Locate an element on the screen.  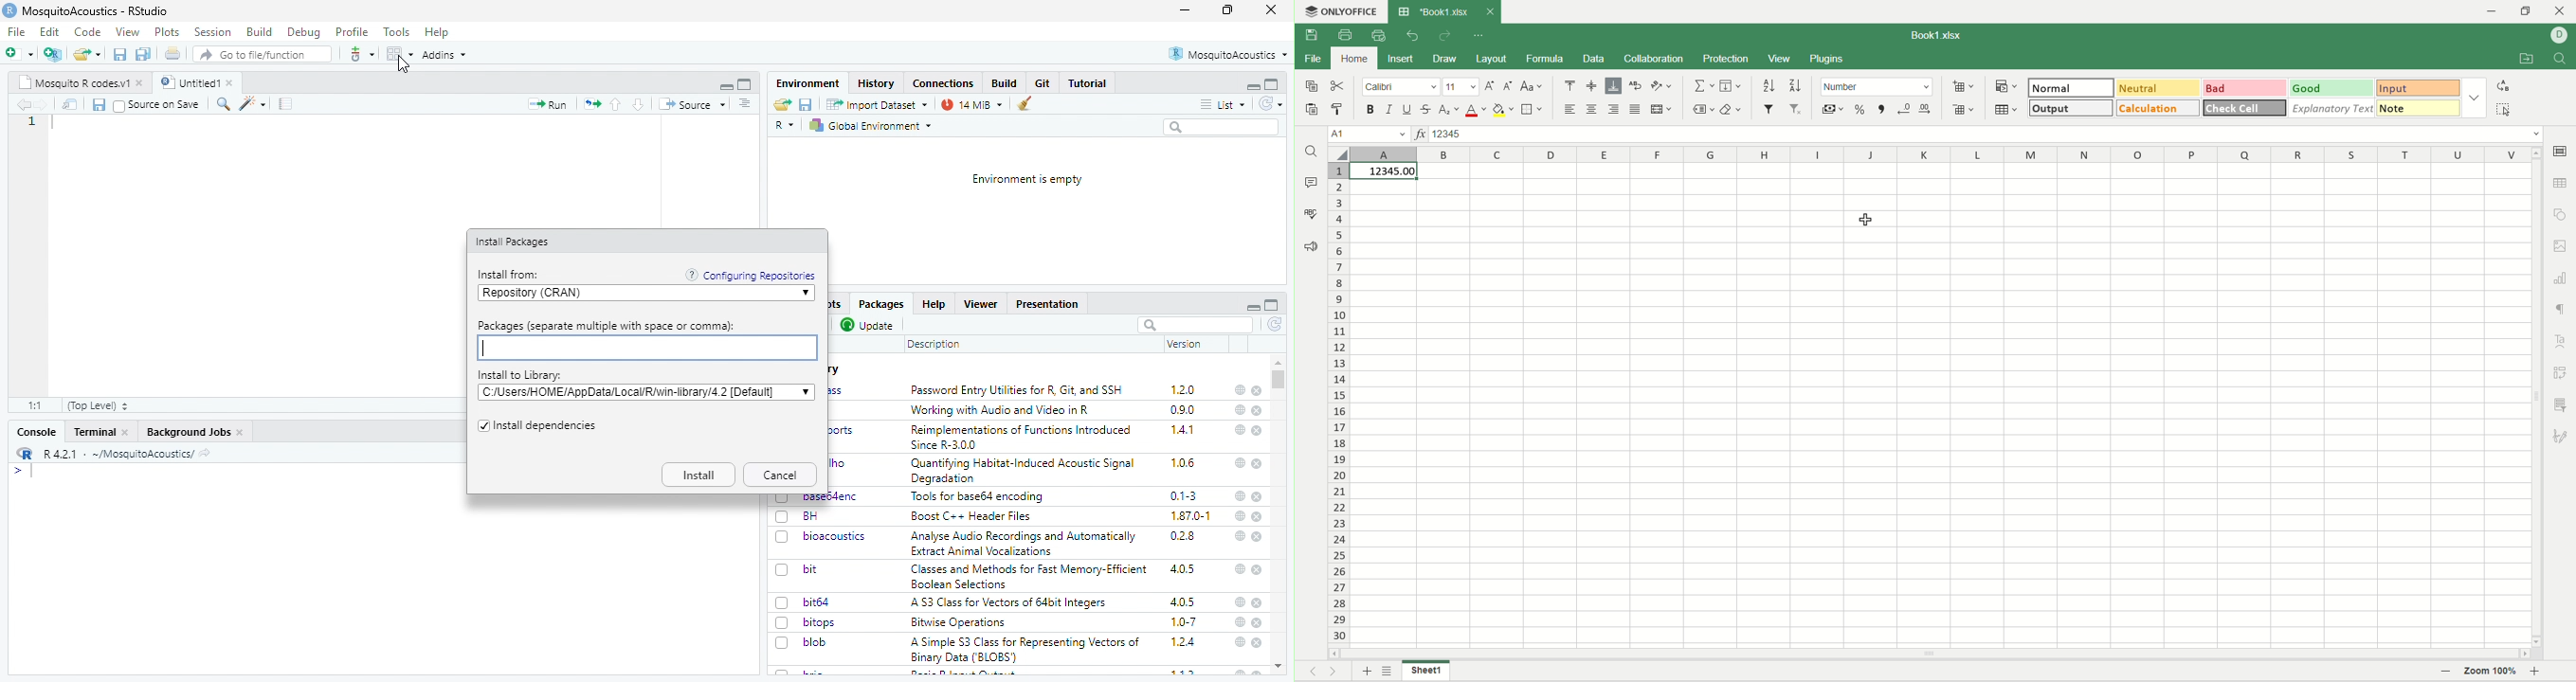
maximise is located at coordinates (1272, 84).